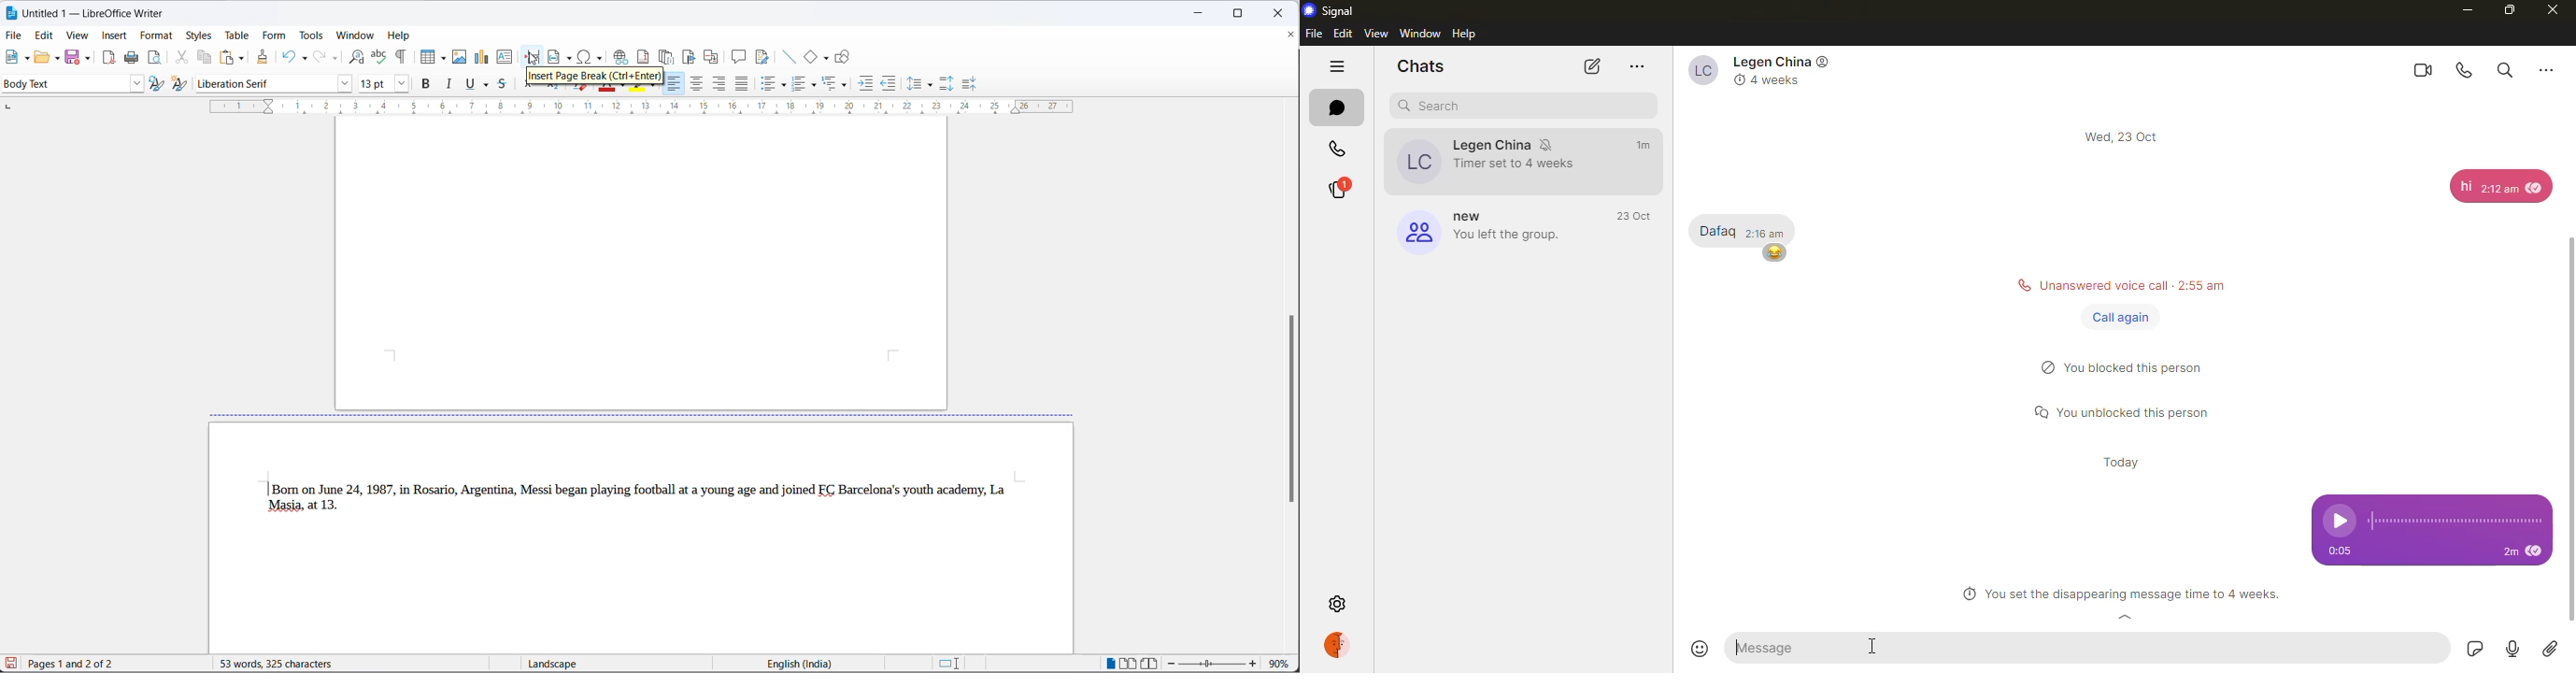  I want to click on search, so click(2503, 68).